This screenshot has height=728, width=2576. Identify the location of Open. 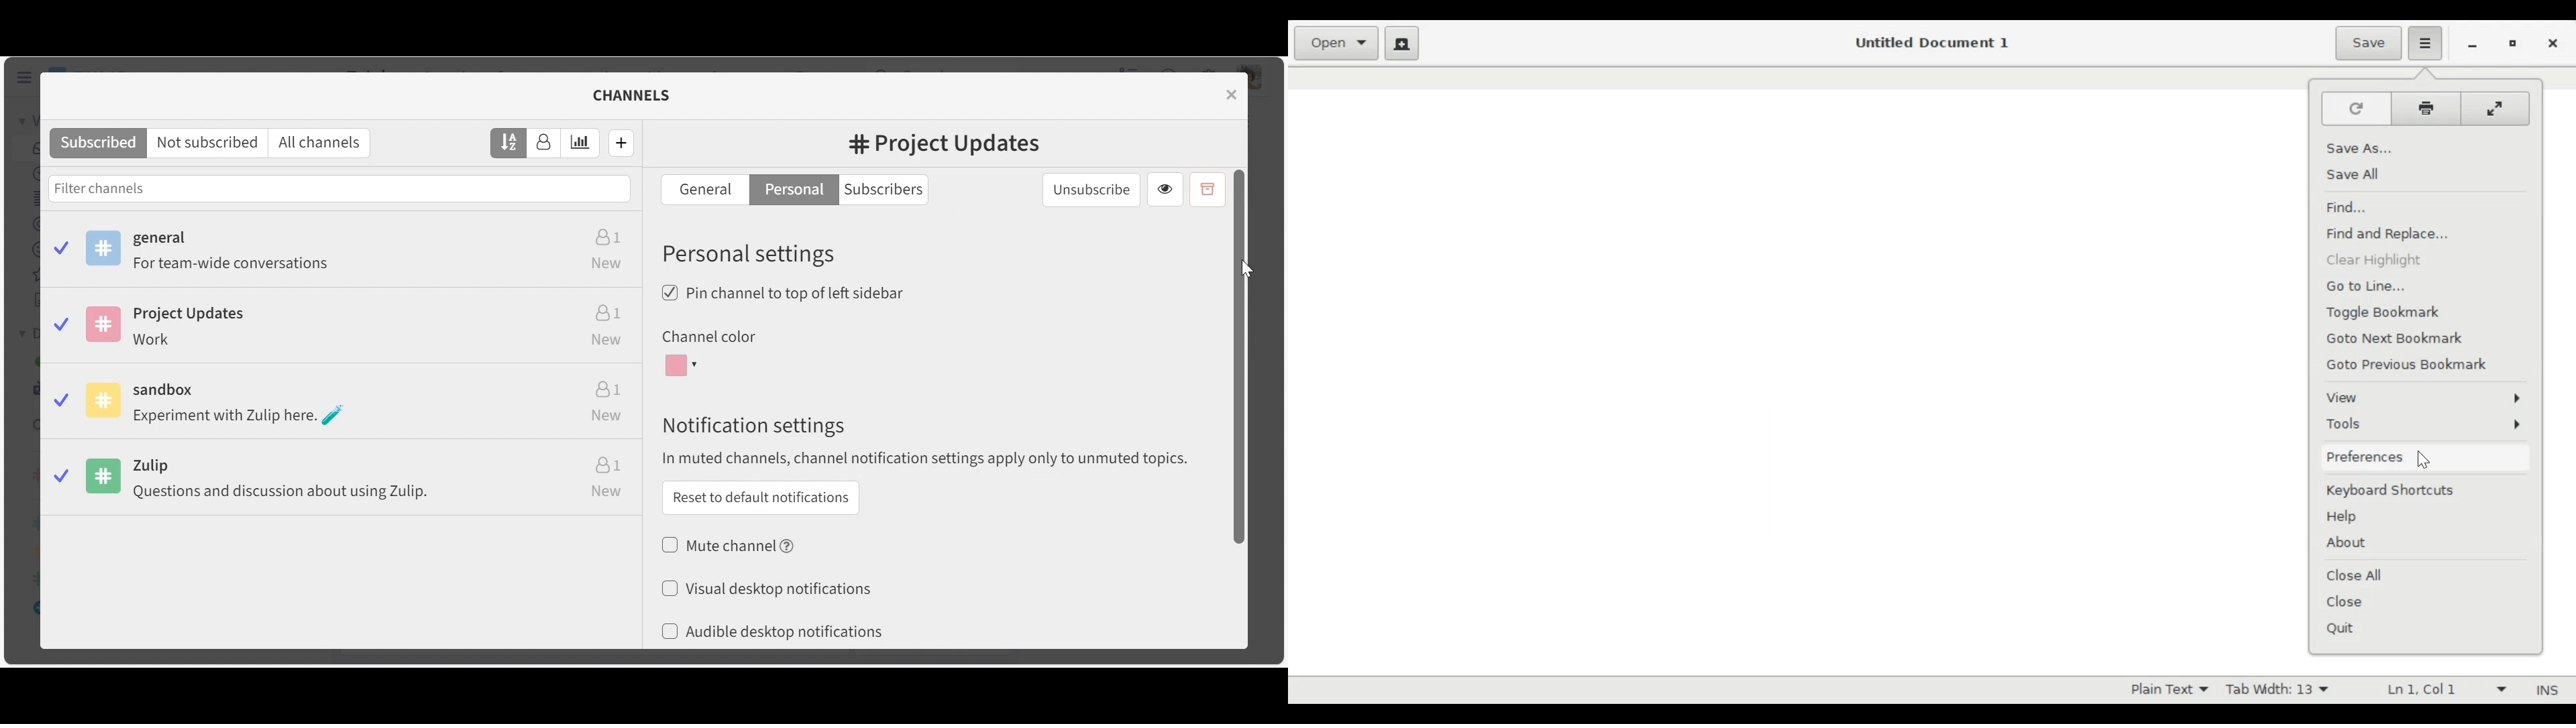
(1336, 42).